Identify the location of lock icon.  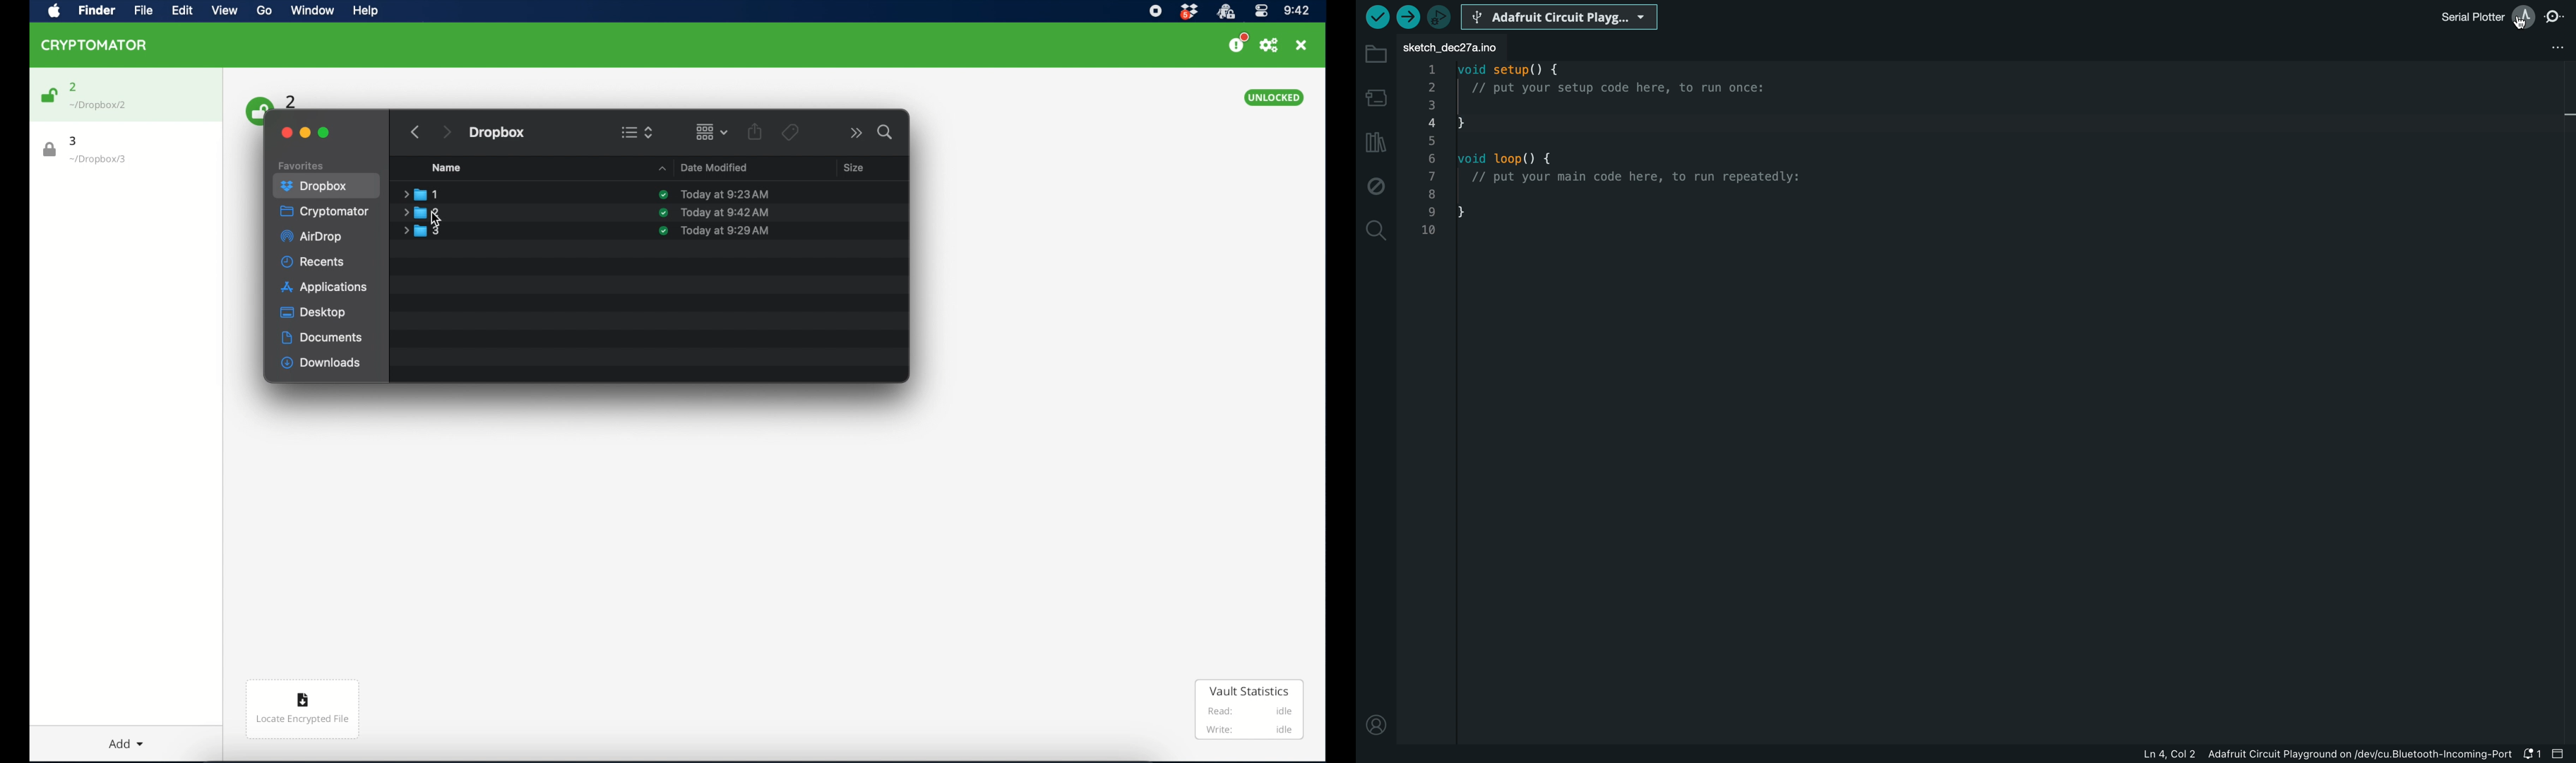
(50, 150).